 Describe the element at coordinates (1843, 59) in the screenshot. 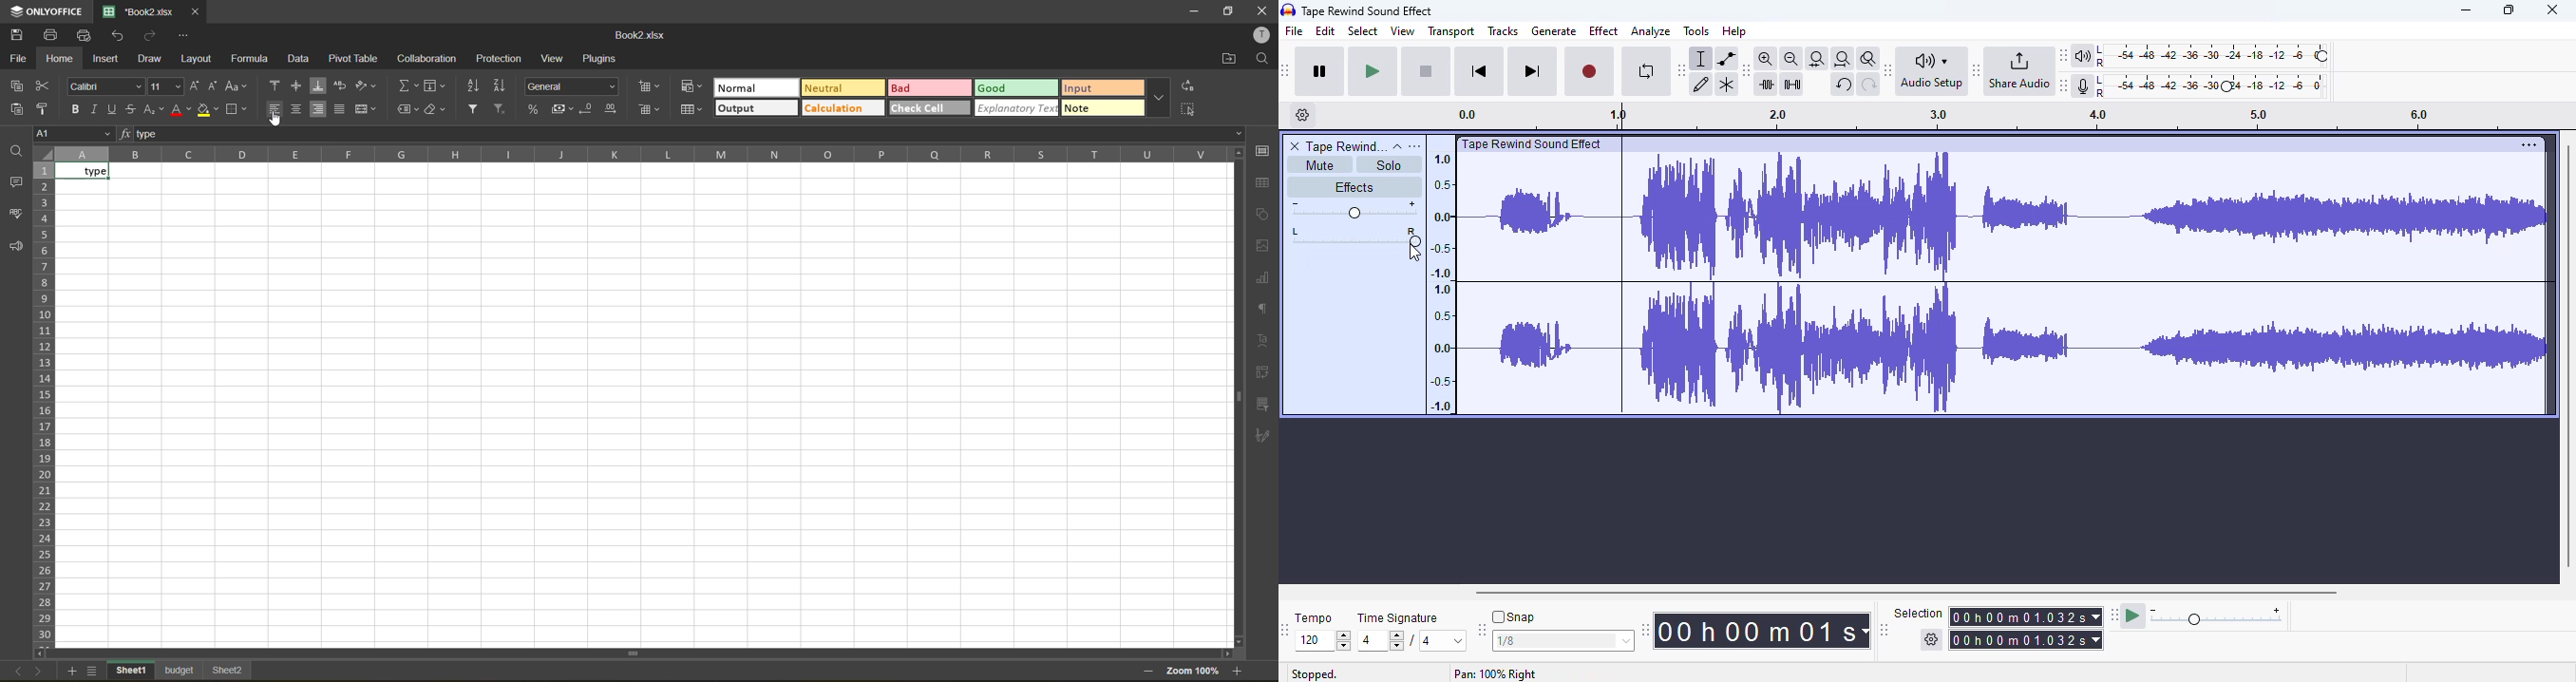

I see `fit project to width` at that location.